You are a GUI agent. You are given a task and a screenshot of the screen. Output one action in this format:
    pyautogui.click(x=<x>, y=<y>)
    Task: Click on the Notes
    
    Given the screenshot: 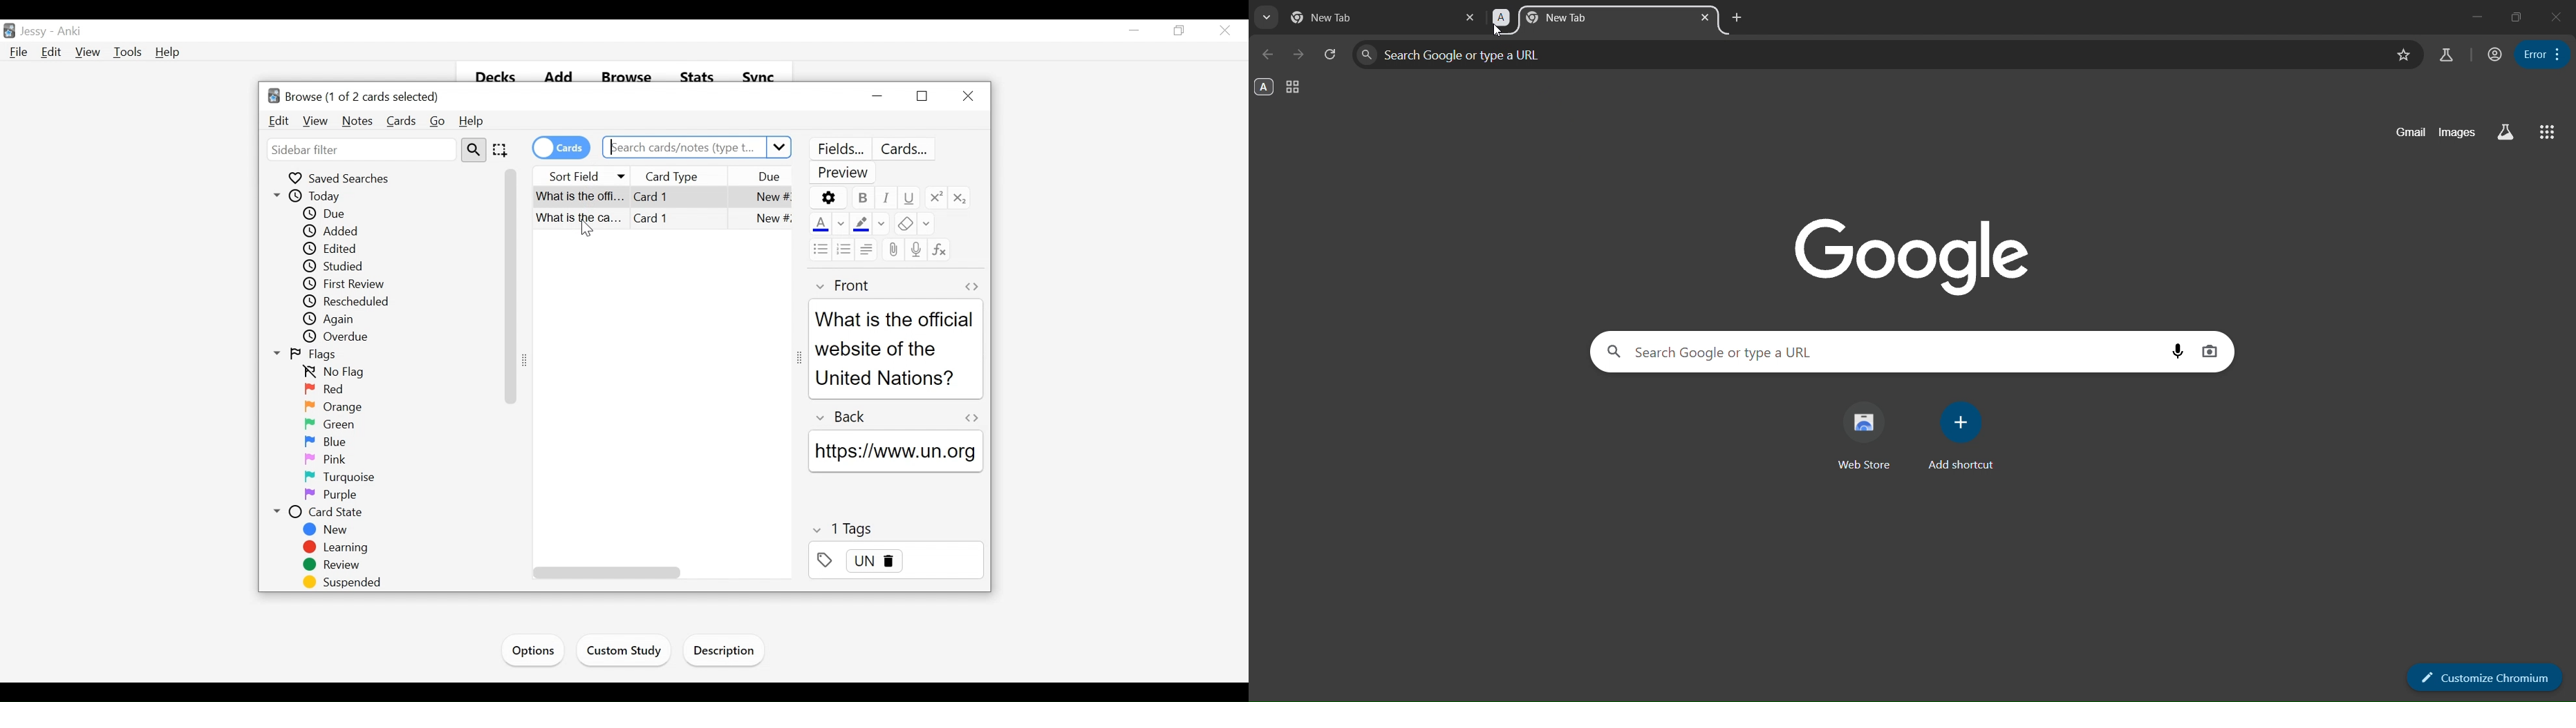 What is the action you would take?
    pyautogui.click(x=358, y=121)
    